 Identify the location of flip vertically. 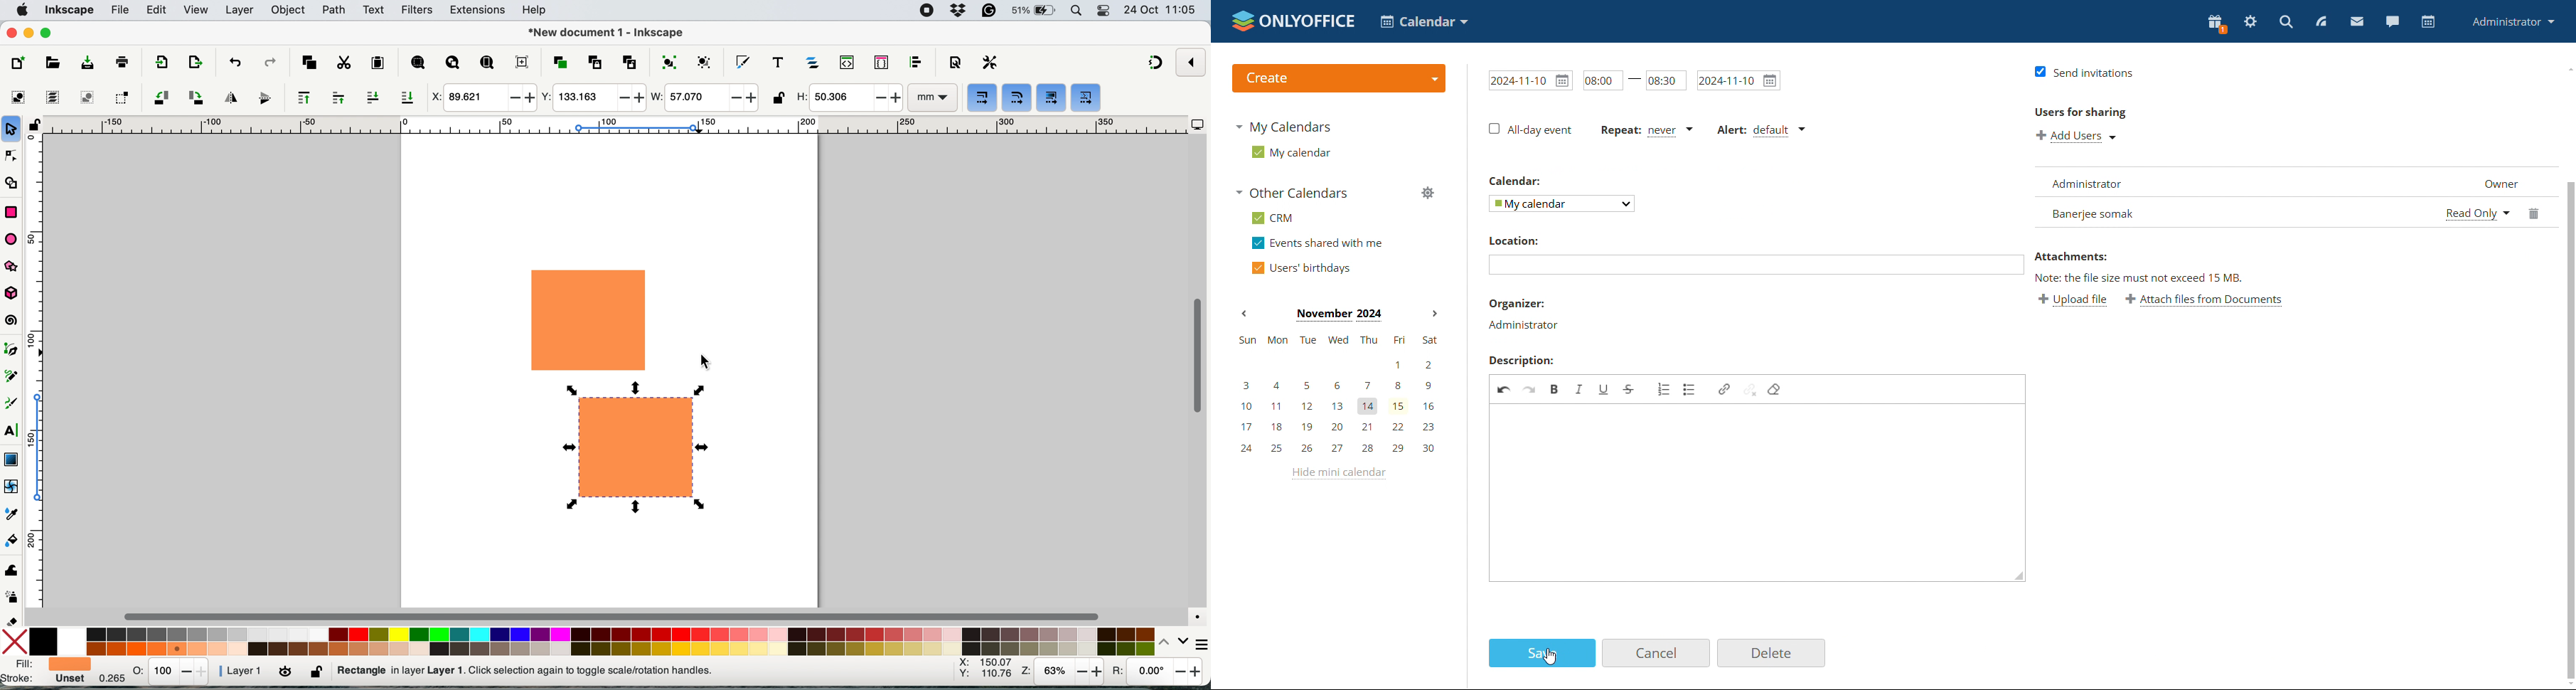
(262, 98).